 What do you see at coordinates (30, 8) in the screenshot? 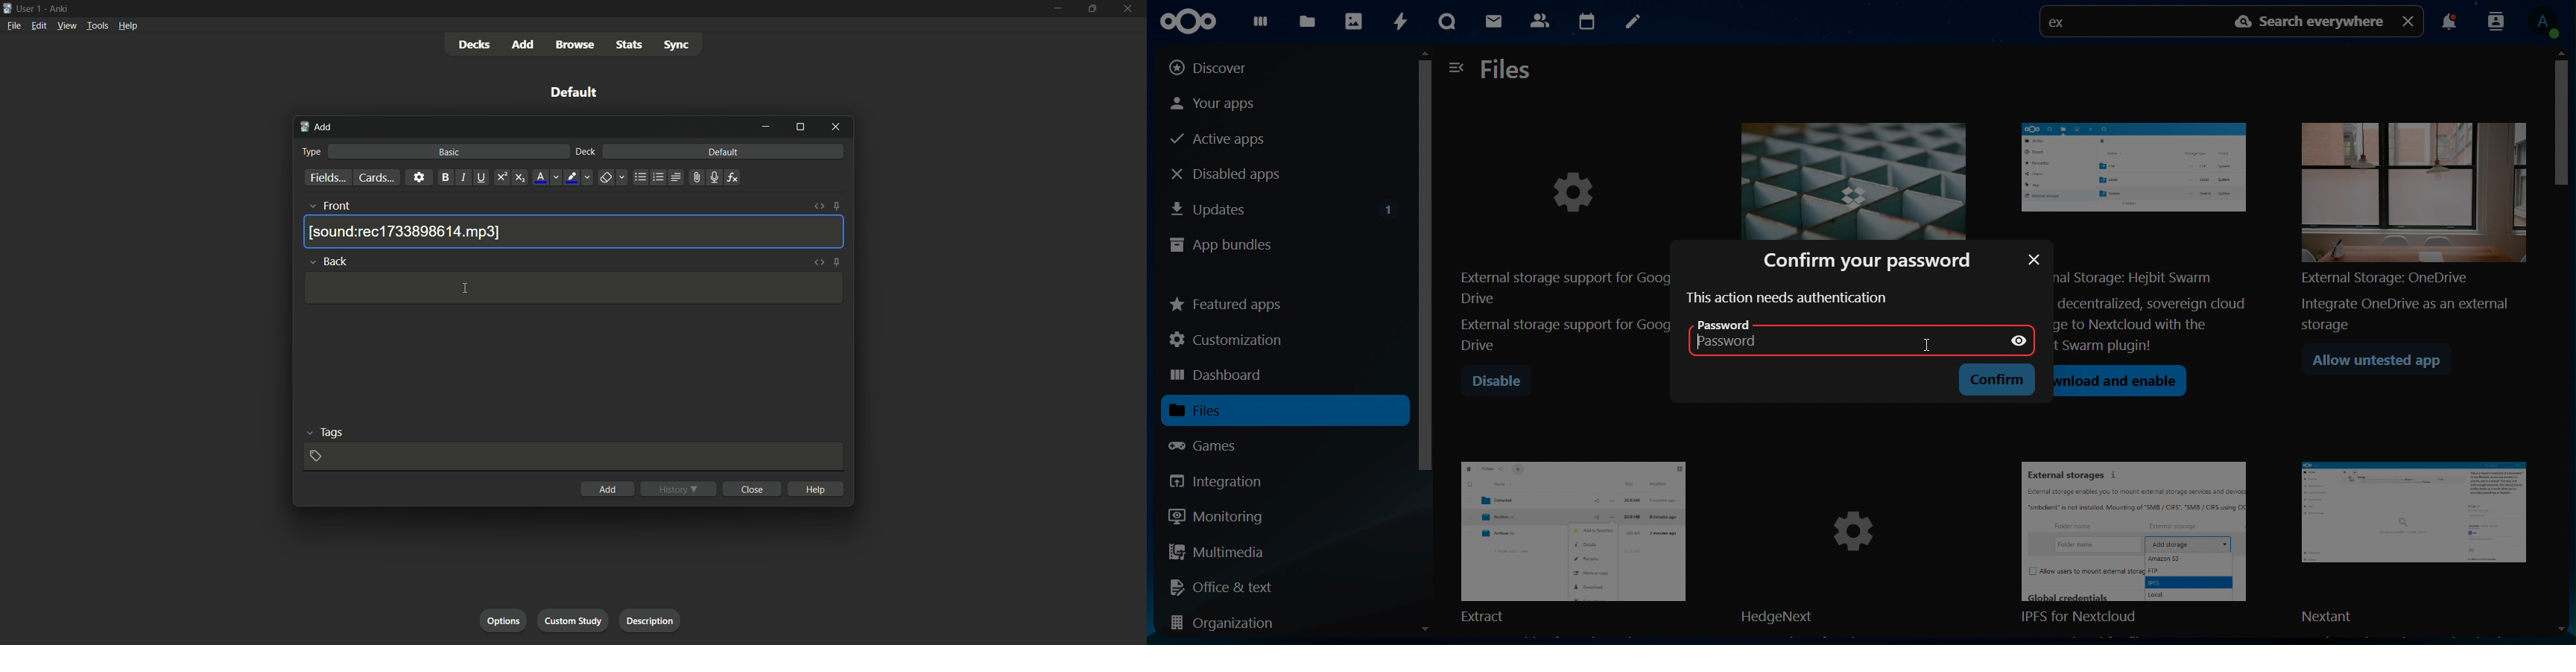
I see `user 1` at bounding box center [30, 8].